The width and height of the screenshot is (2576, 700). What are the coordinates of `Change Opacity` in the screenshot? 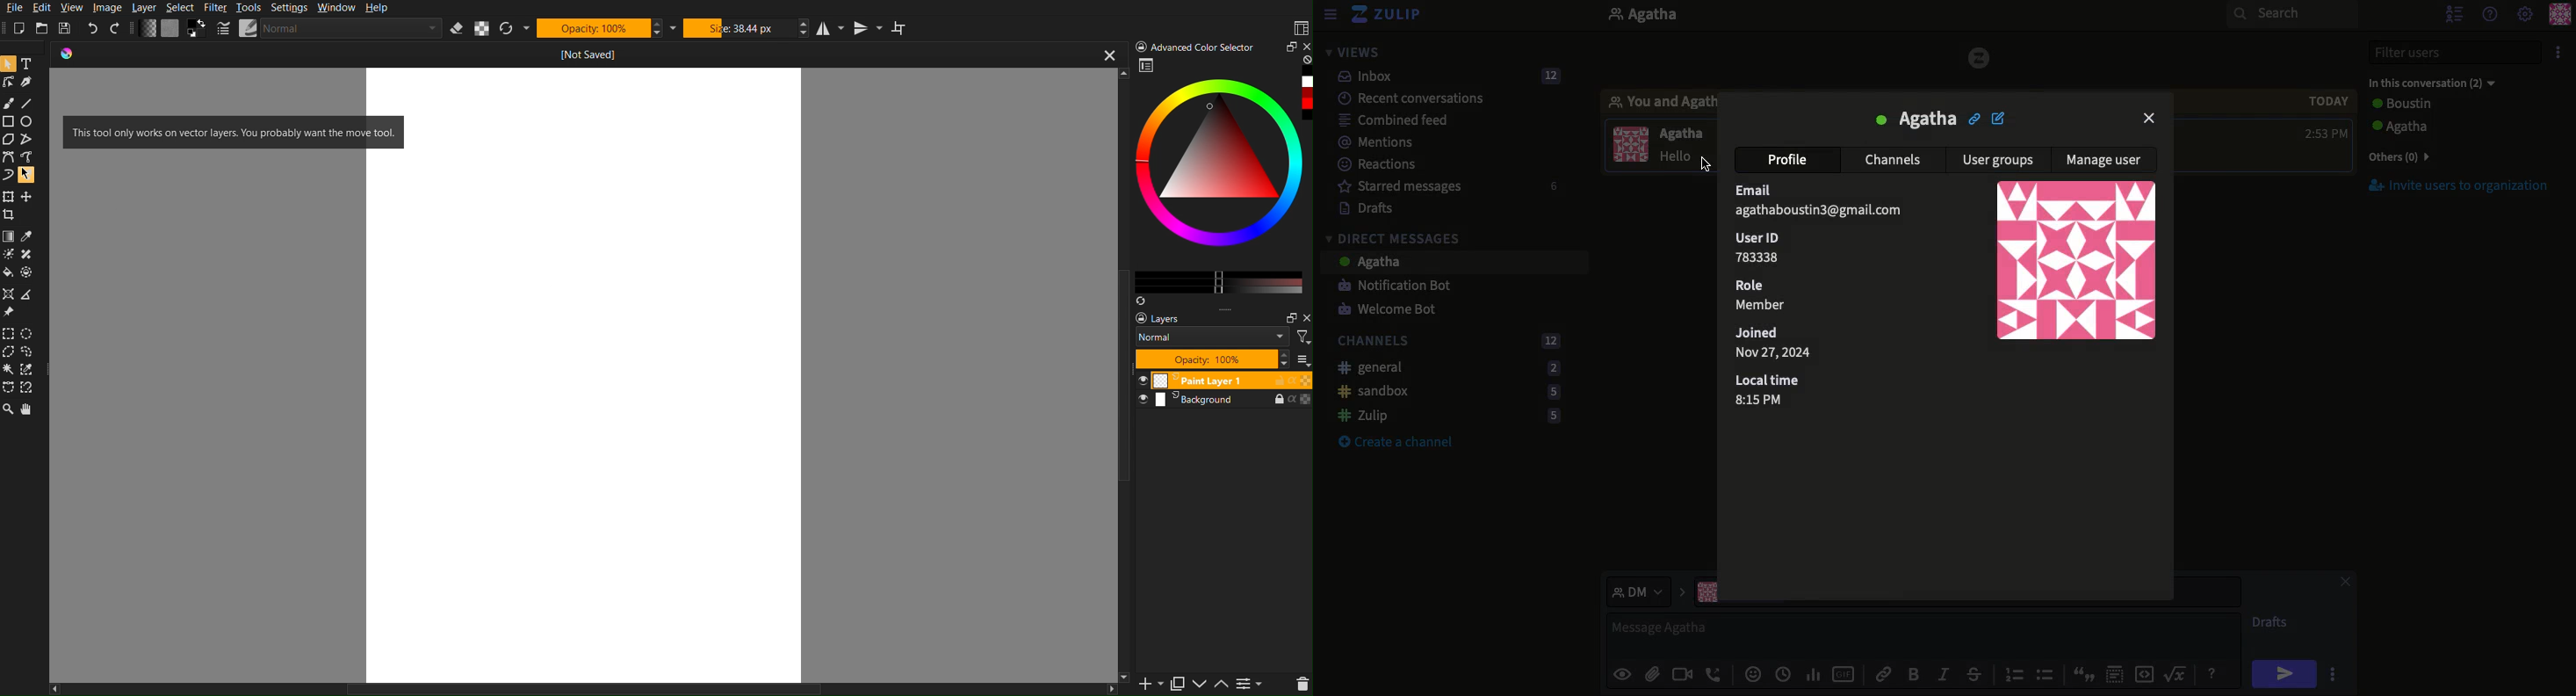 It's located at (148, 29).